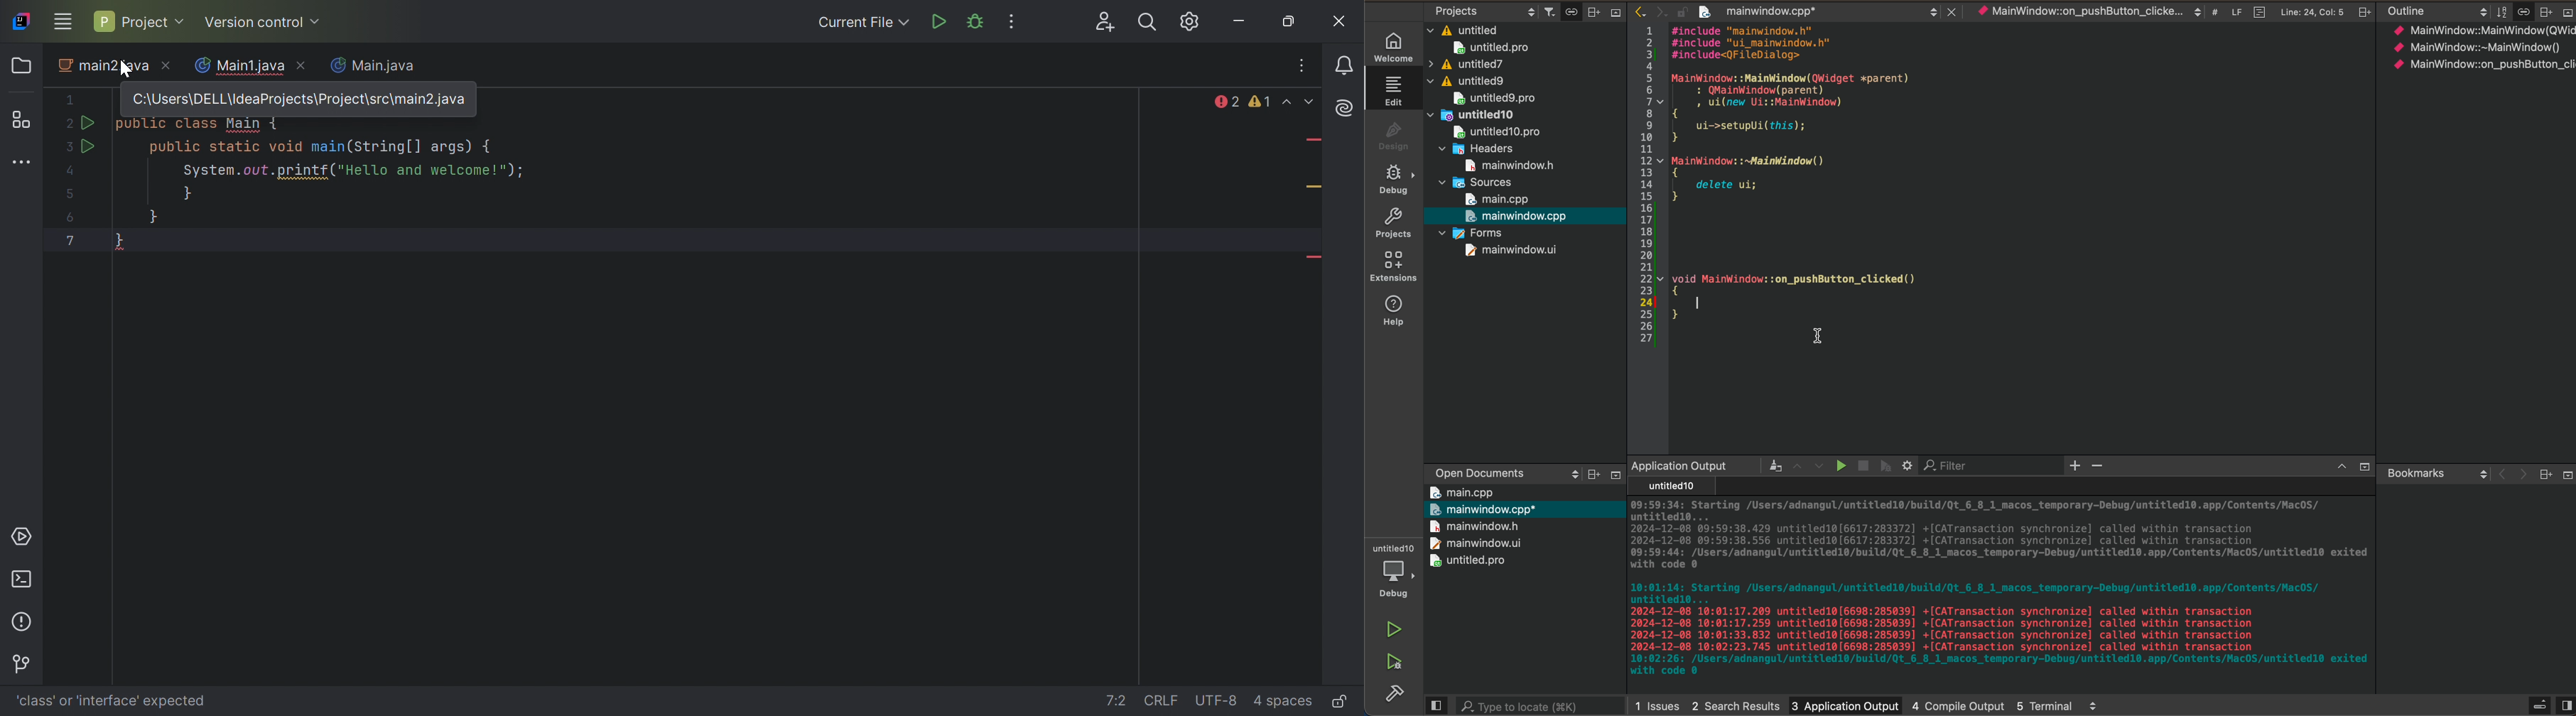 This screenshot has width=2576, height=728. What do you see at coordinates (1512, 250) in the screenshot?
I see `mainwindow.ui` at bounding box center [1512, 250].